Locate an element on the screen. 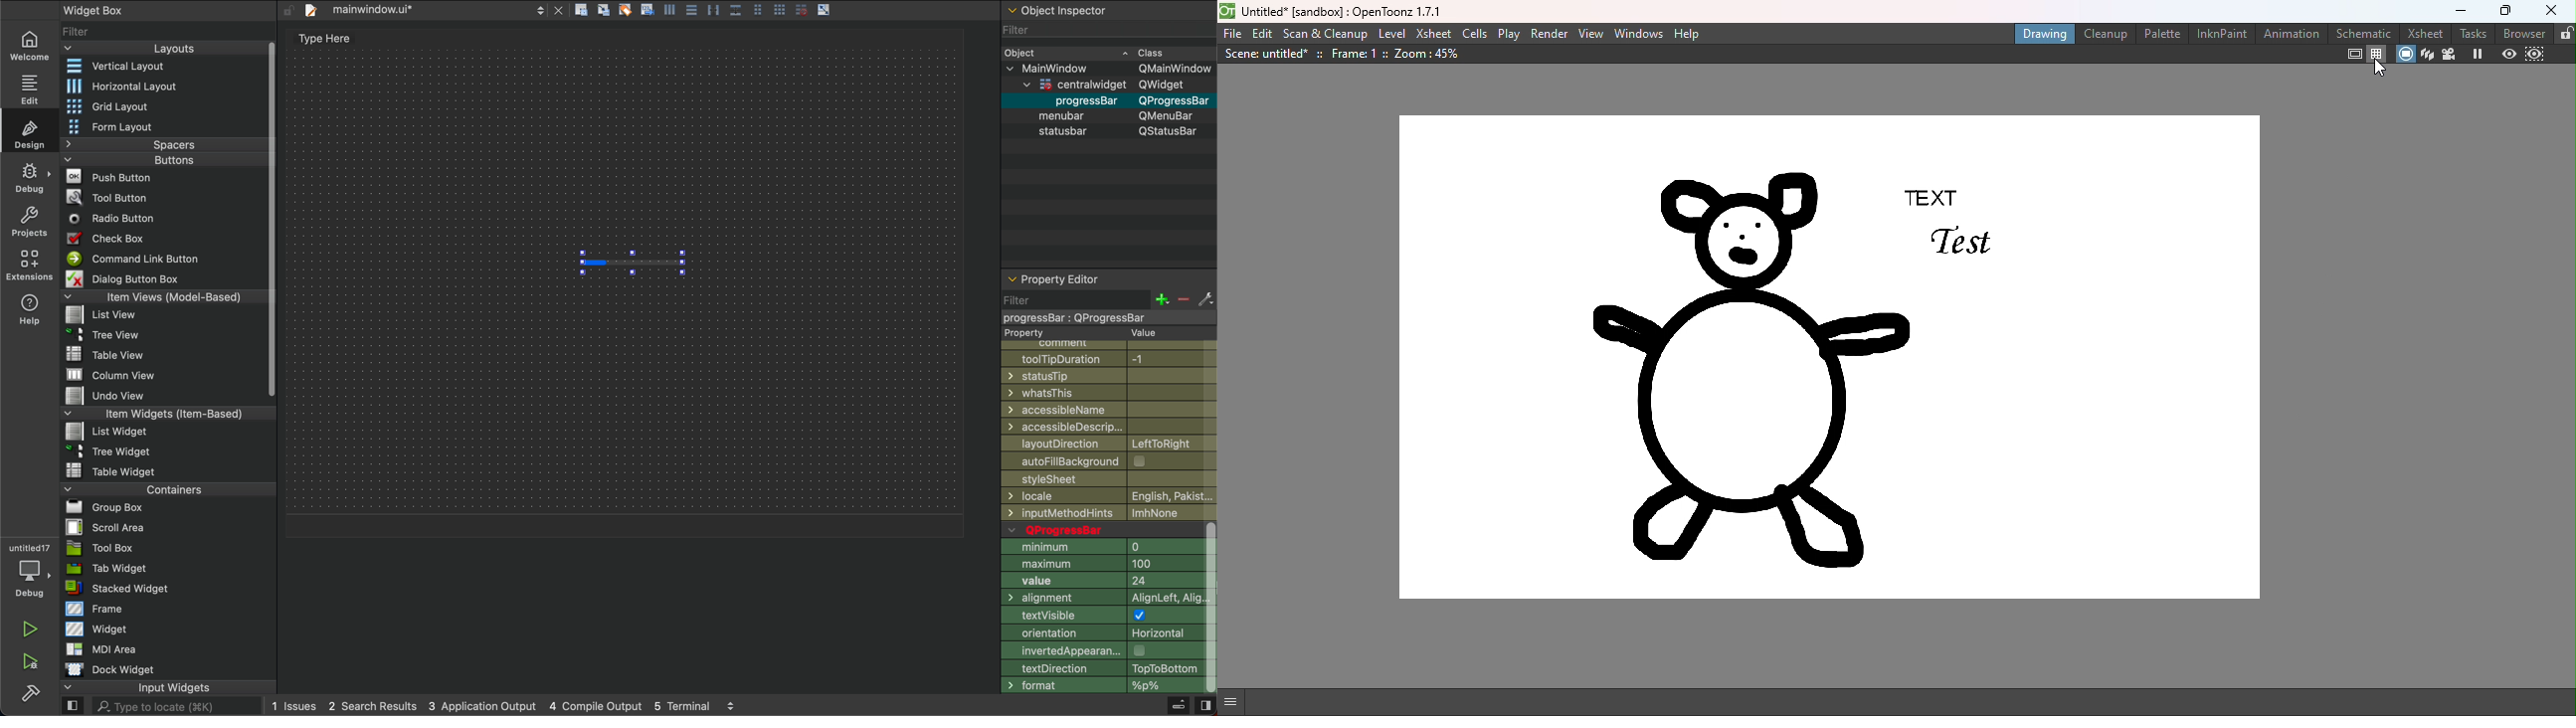  run is located at coordinates (30, 629).